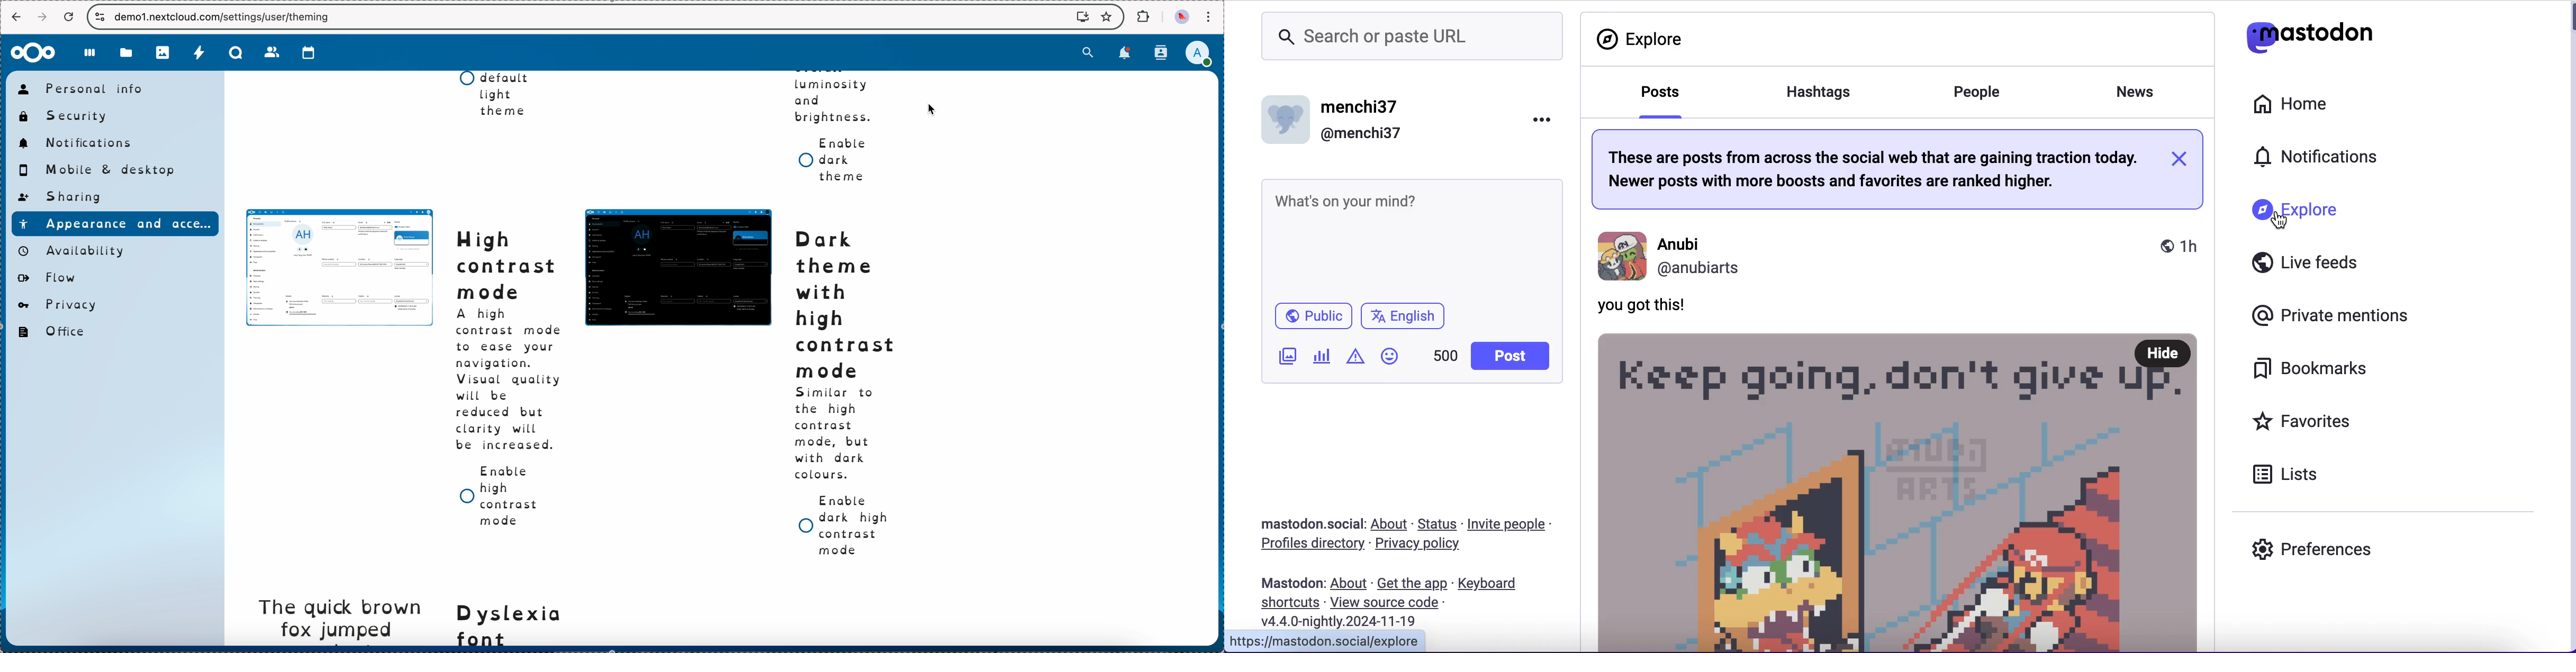 This screenshot has width=2576, height=672. I want to click on notifications, so click(2324, 158).